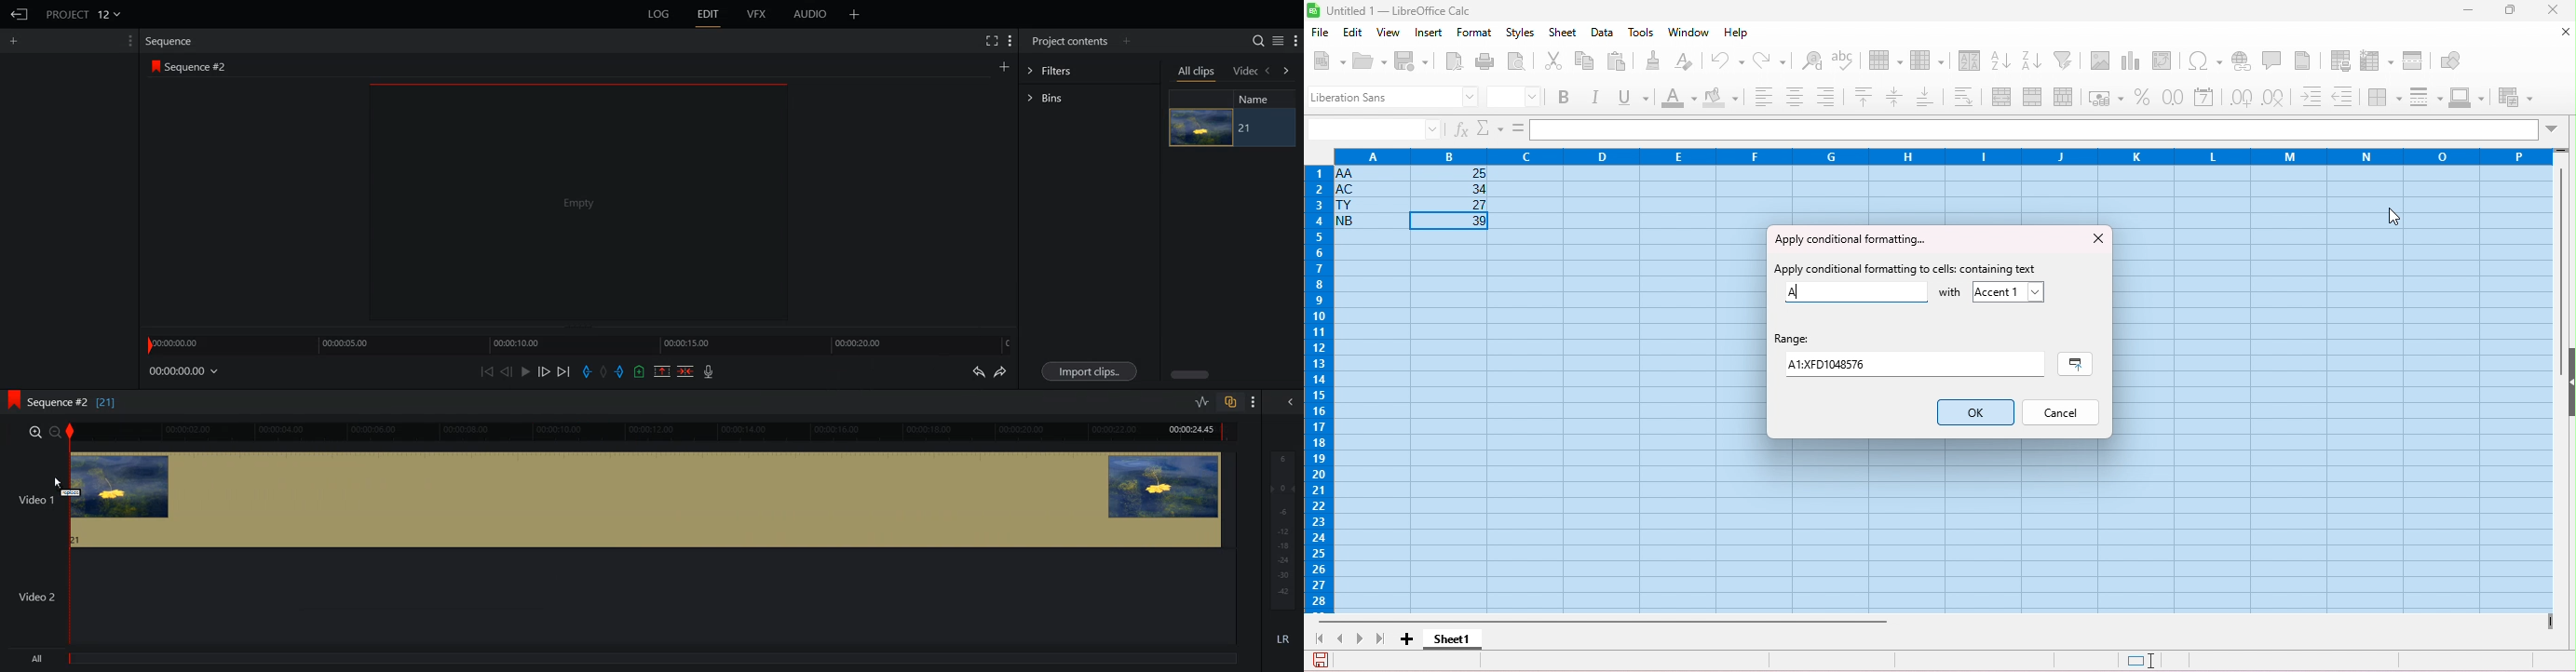 The width and height of the screenshot is (2576, 672). What do you see at coordinates (2133, 60) in the screenshot?
I see `insert chart` at bounding box center [2133, 60].